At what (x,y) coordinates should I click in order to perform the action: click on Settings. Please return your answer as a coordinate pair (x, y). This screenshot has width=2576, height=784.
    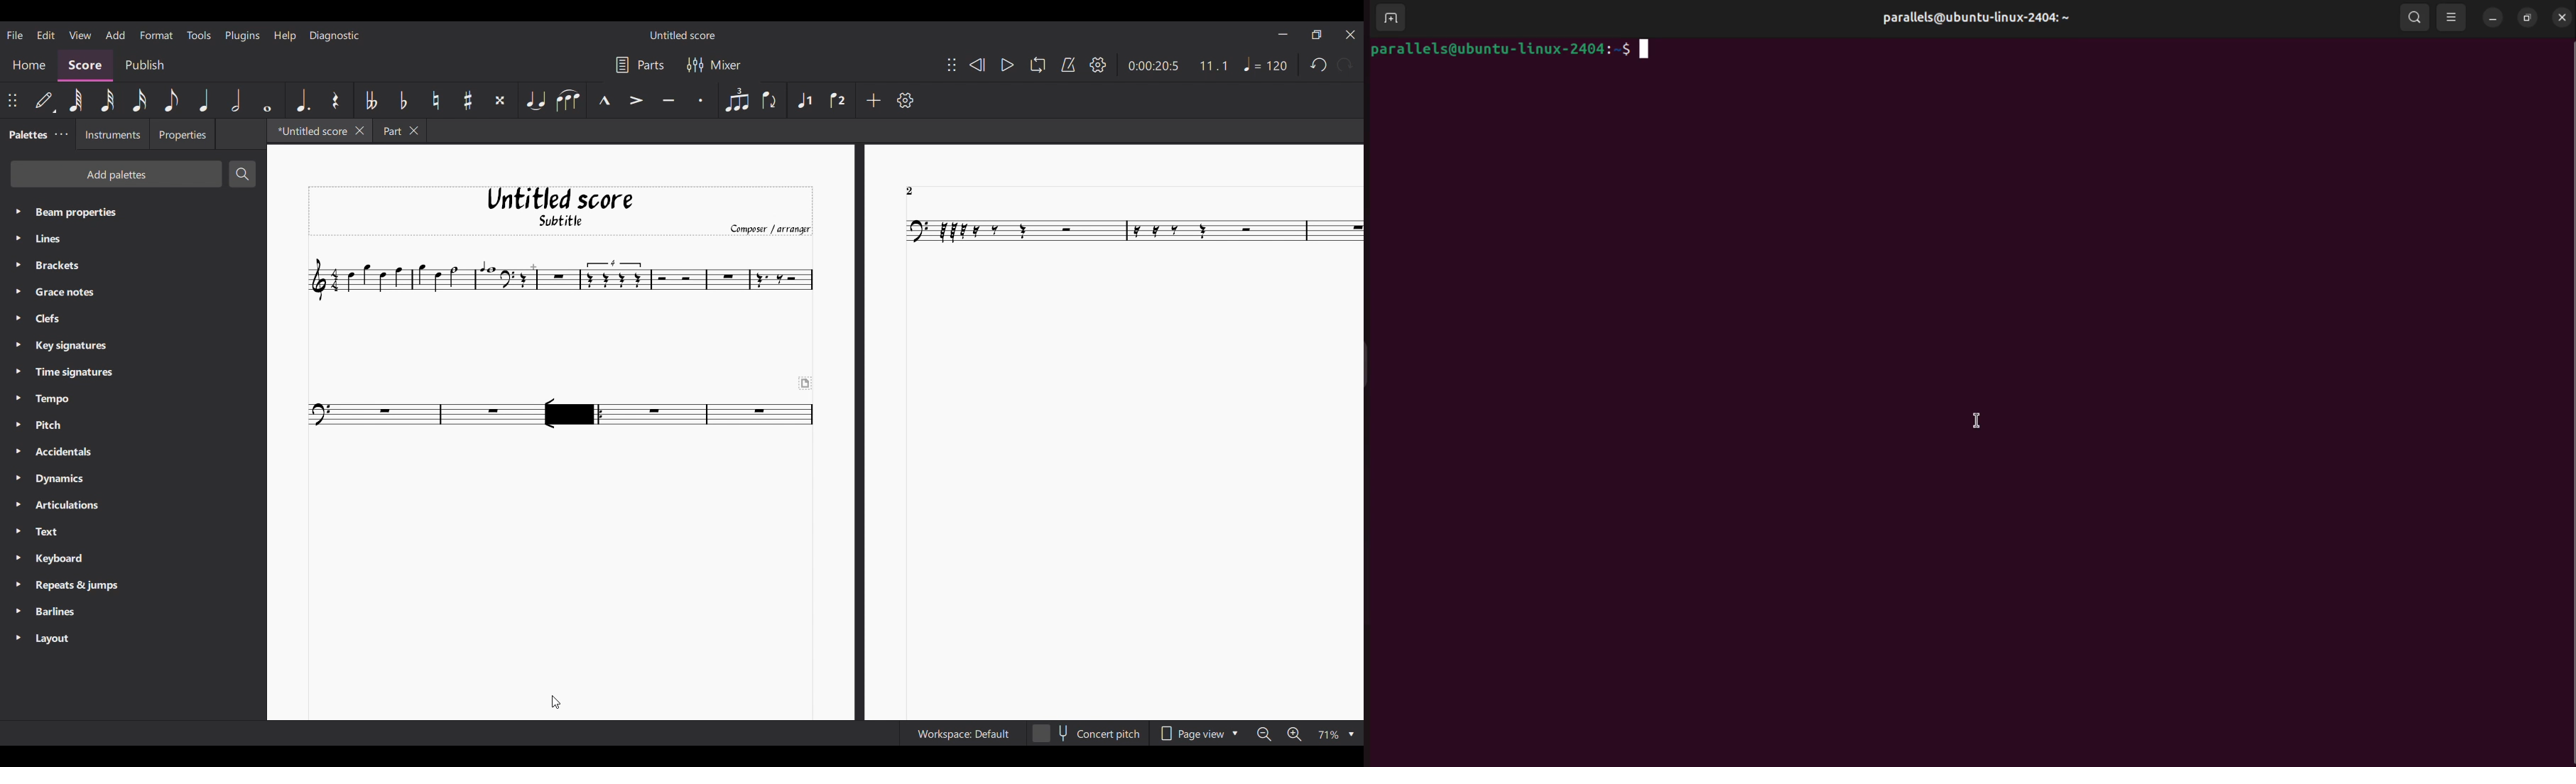
    Looking at the image, I should click on (906, 99).